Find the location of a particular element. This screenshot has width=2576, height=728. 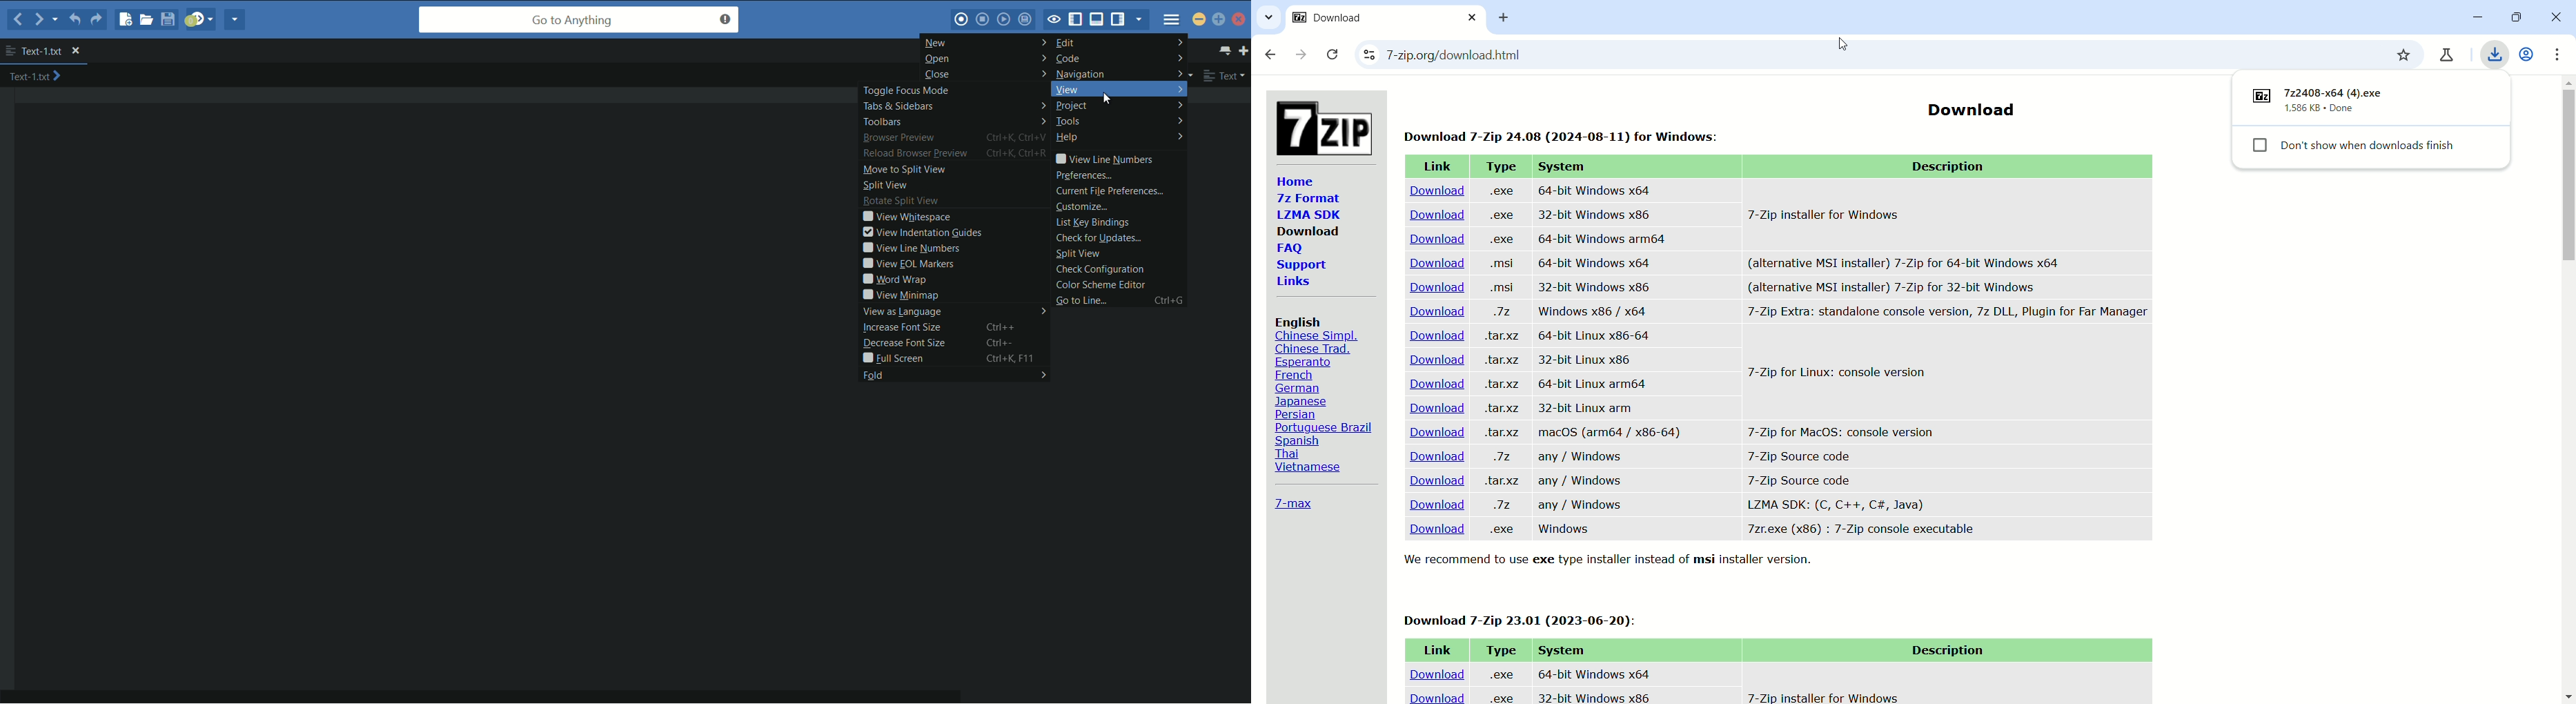

downloads is located at coordinates (2495, 52).